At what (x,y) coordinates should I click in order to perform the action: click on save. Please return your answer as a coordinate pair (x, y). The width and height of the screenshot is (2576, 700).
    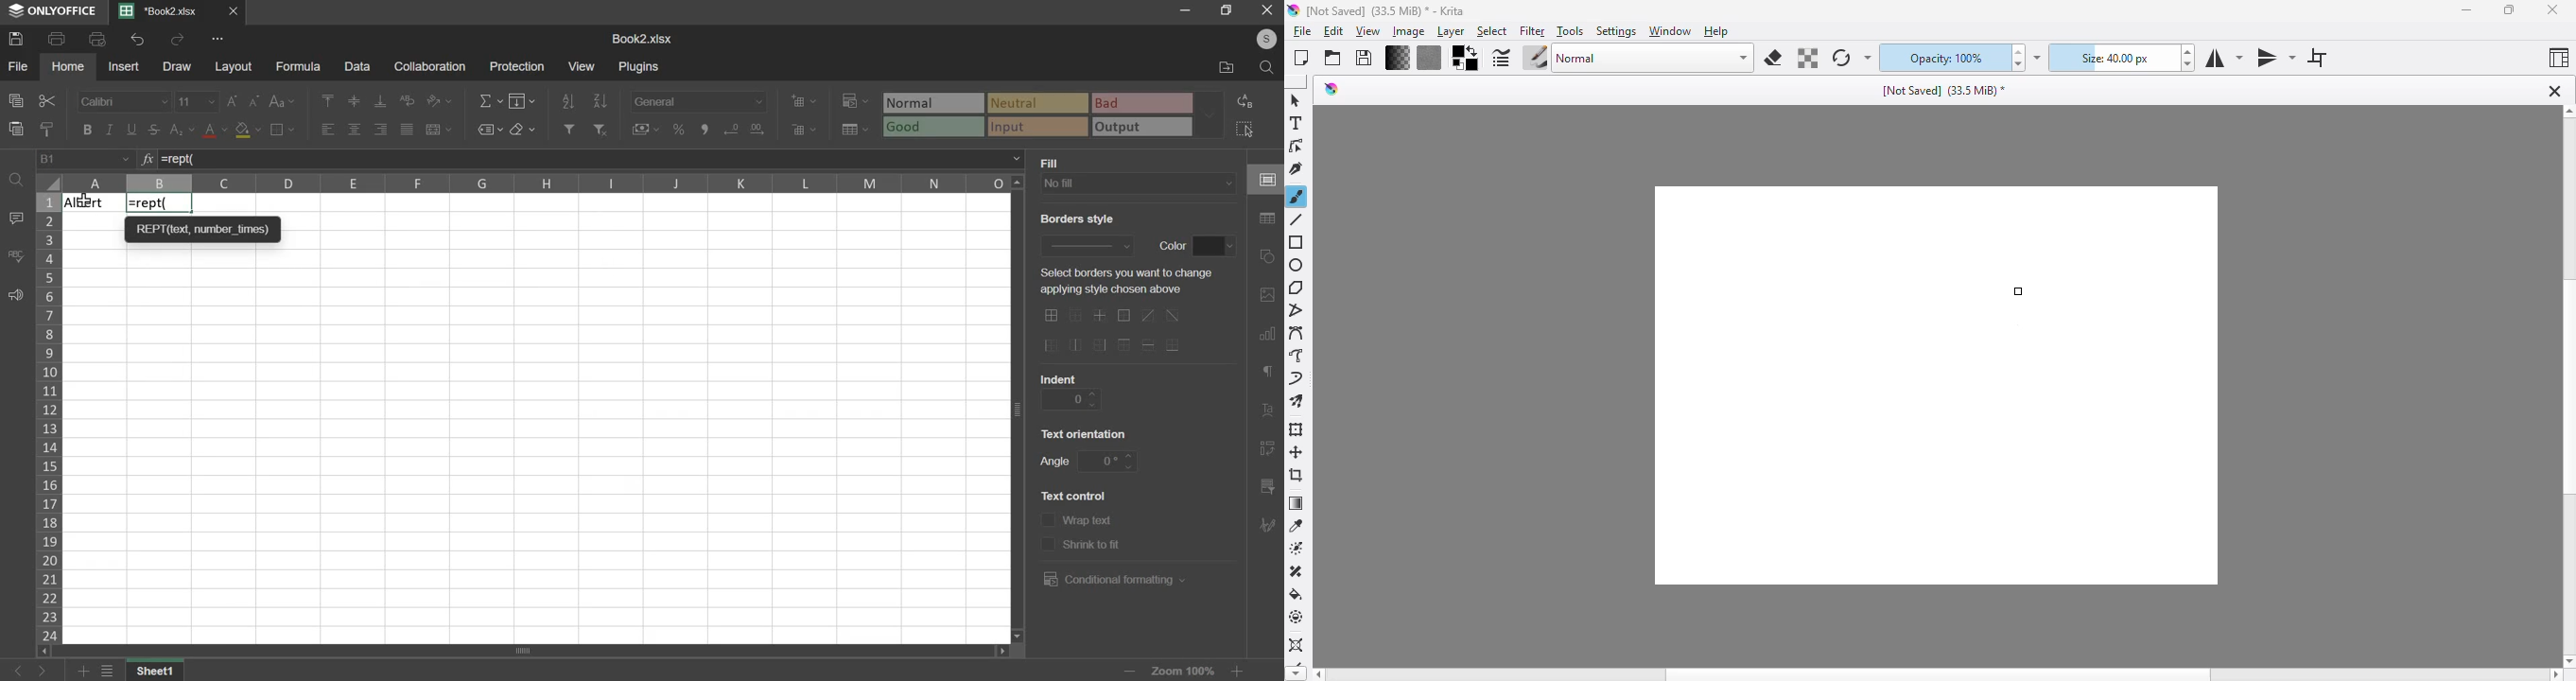
    Looking at the image, I should click on (1364, 58).